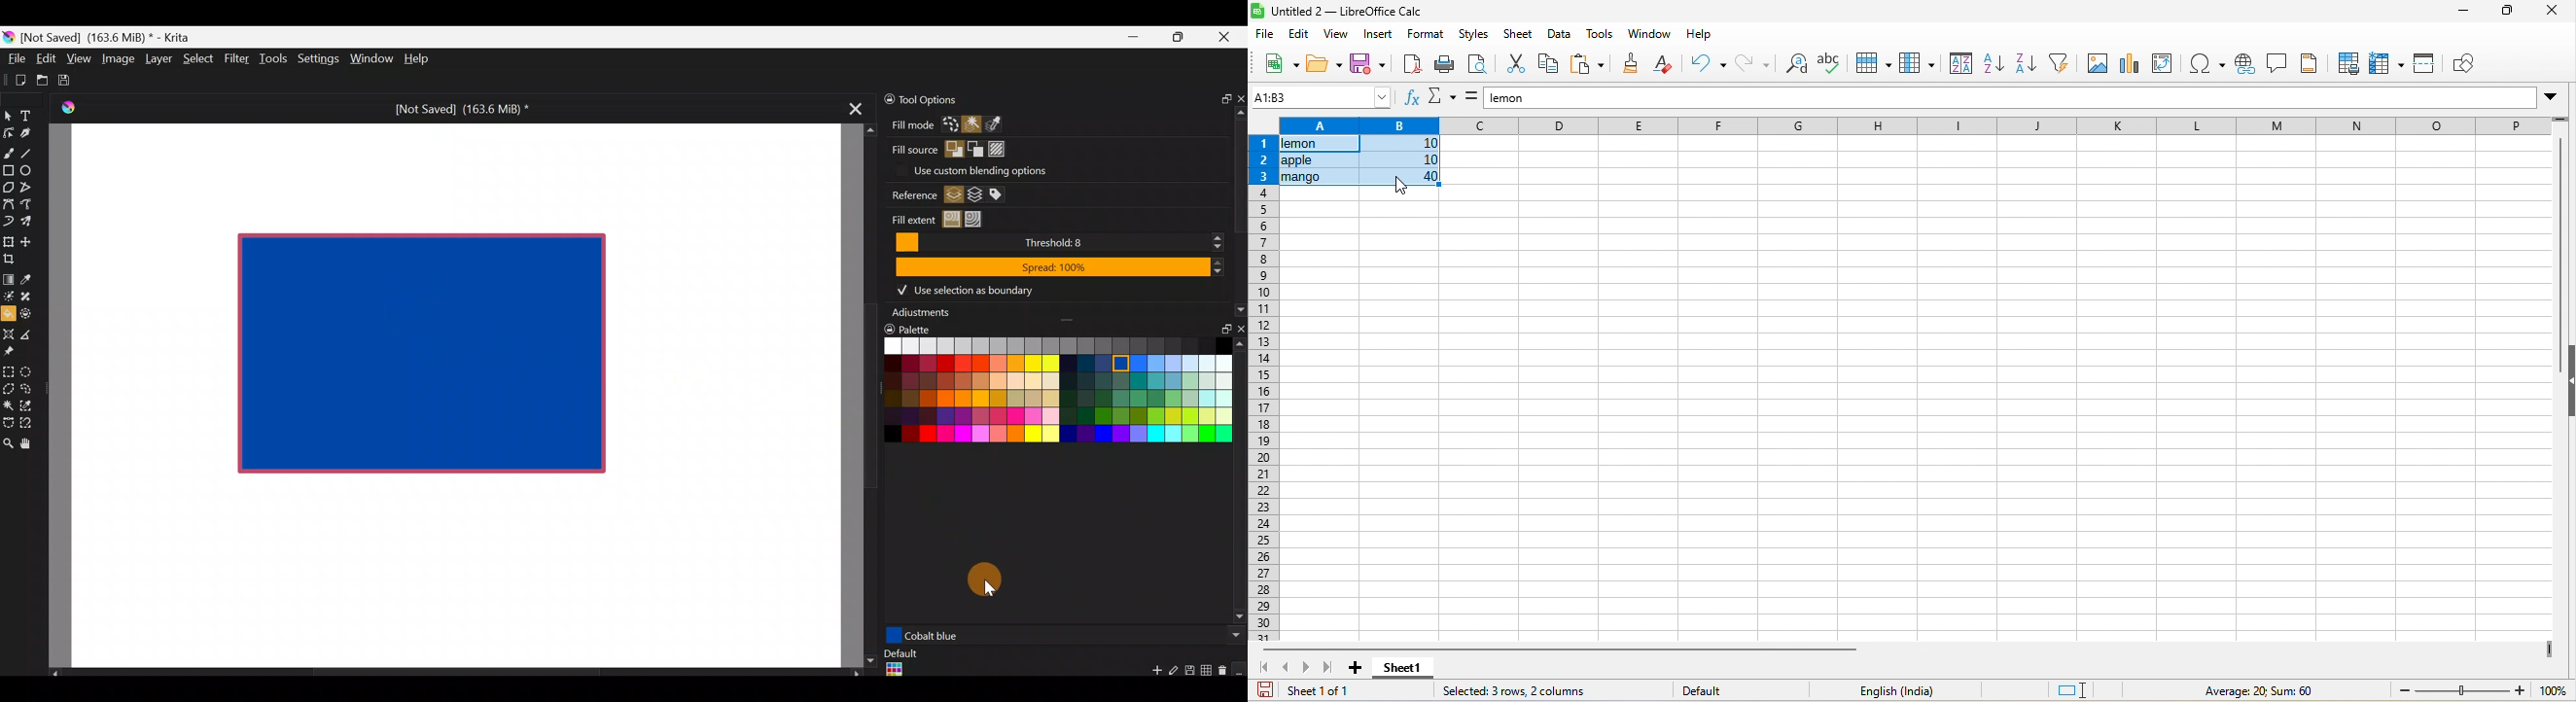 The width and height of the screenshot is (2576, 728). What do you see at coordinates (1263, 388) in the screenshot?
I see `rows` at bounding box center [1263, 388].